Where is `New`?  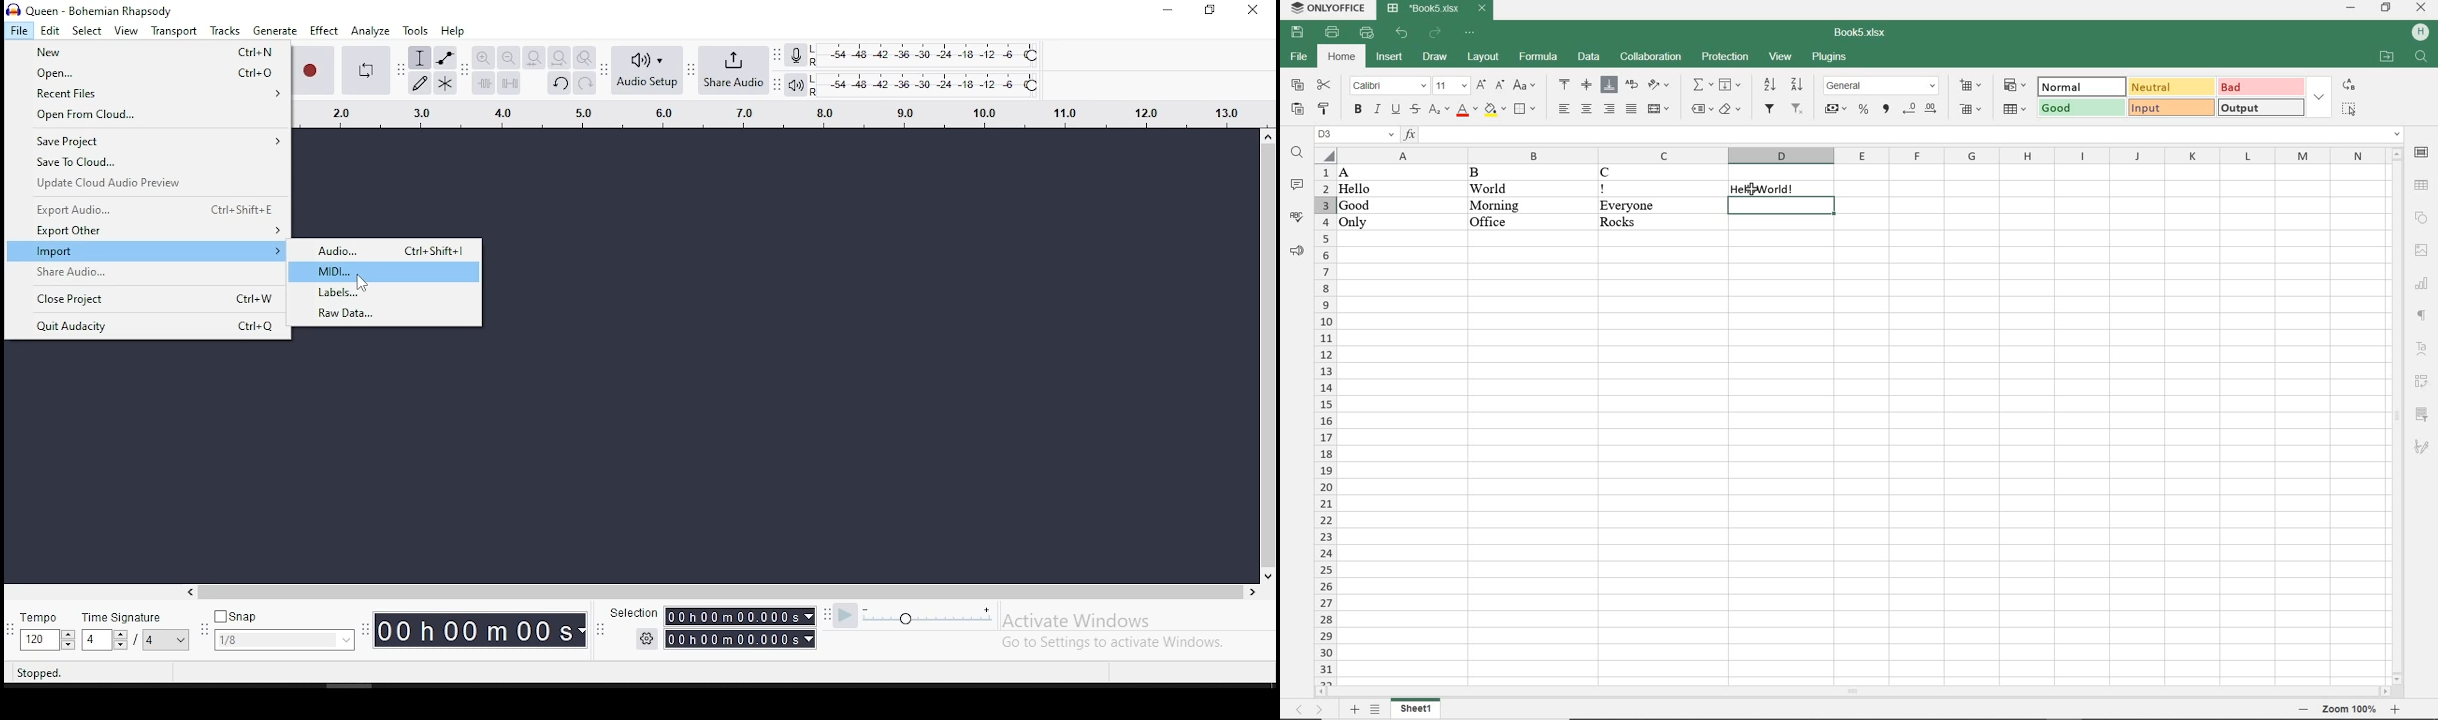
New is located at coordinates (146, 53).